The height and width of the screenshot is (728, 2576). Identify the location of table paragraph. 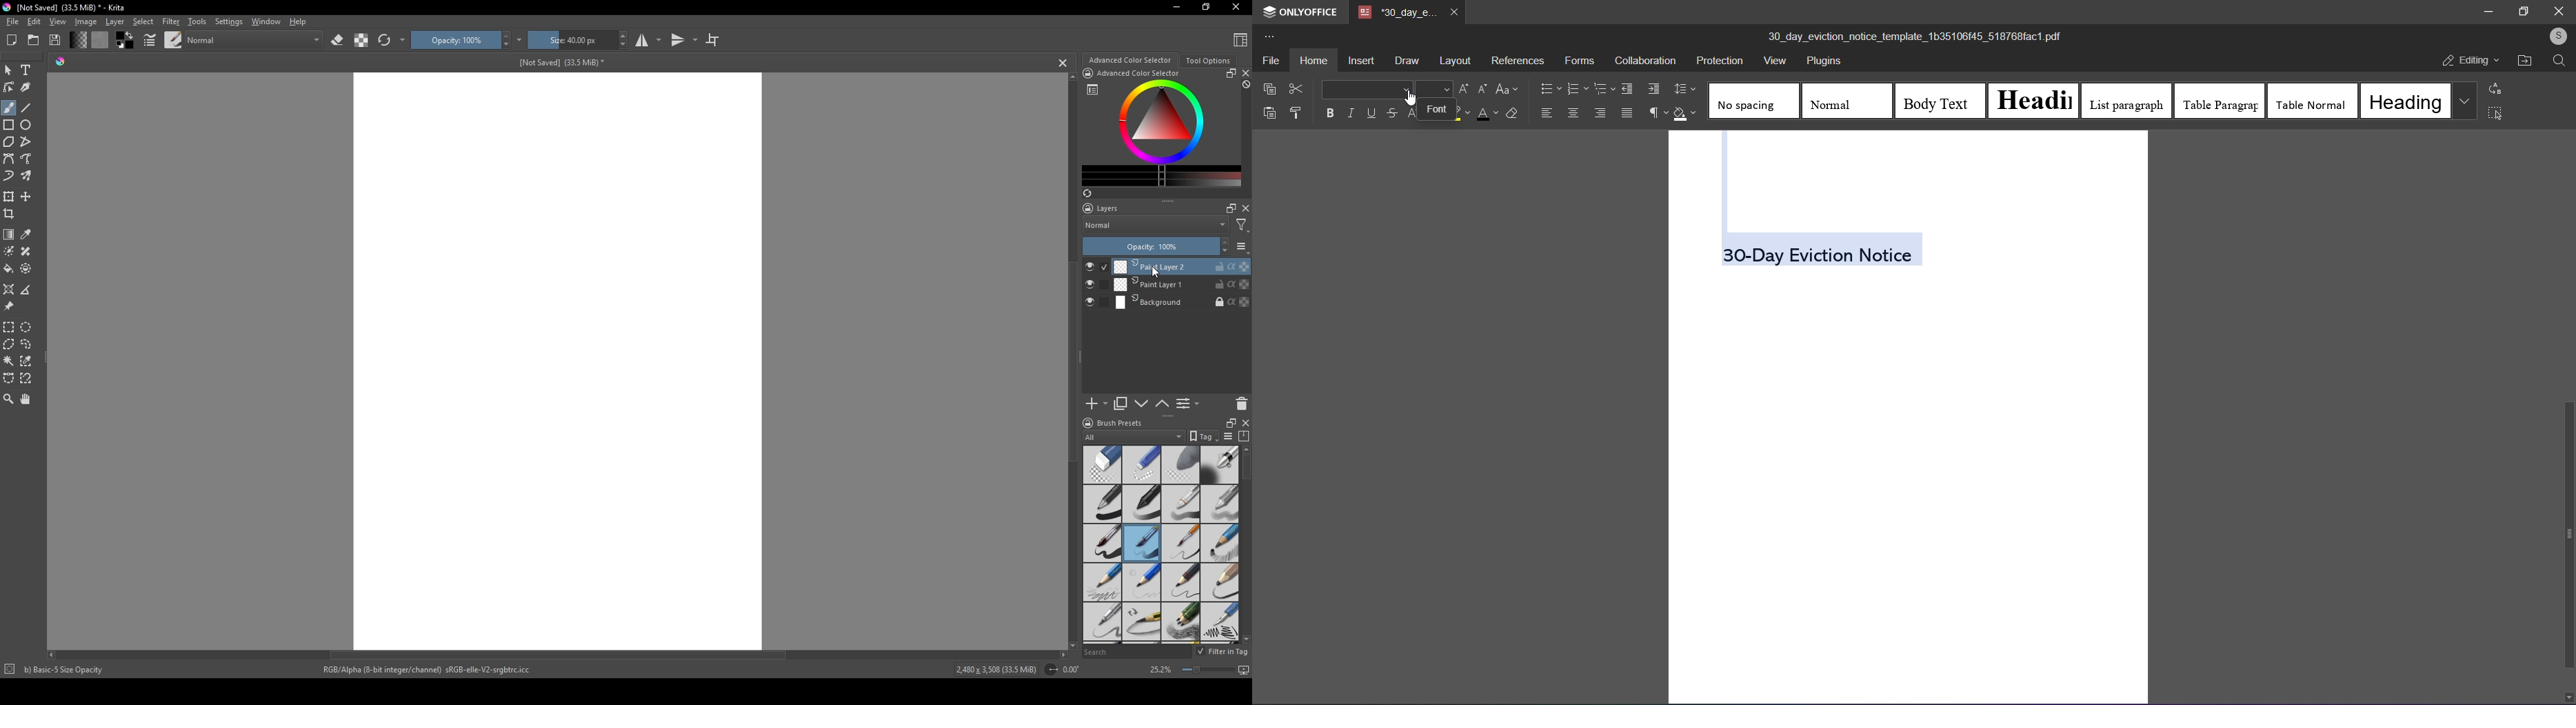
(2218, 101).